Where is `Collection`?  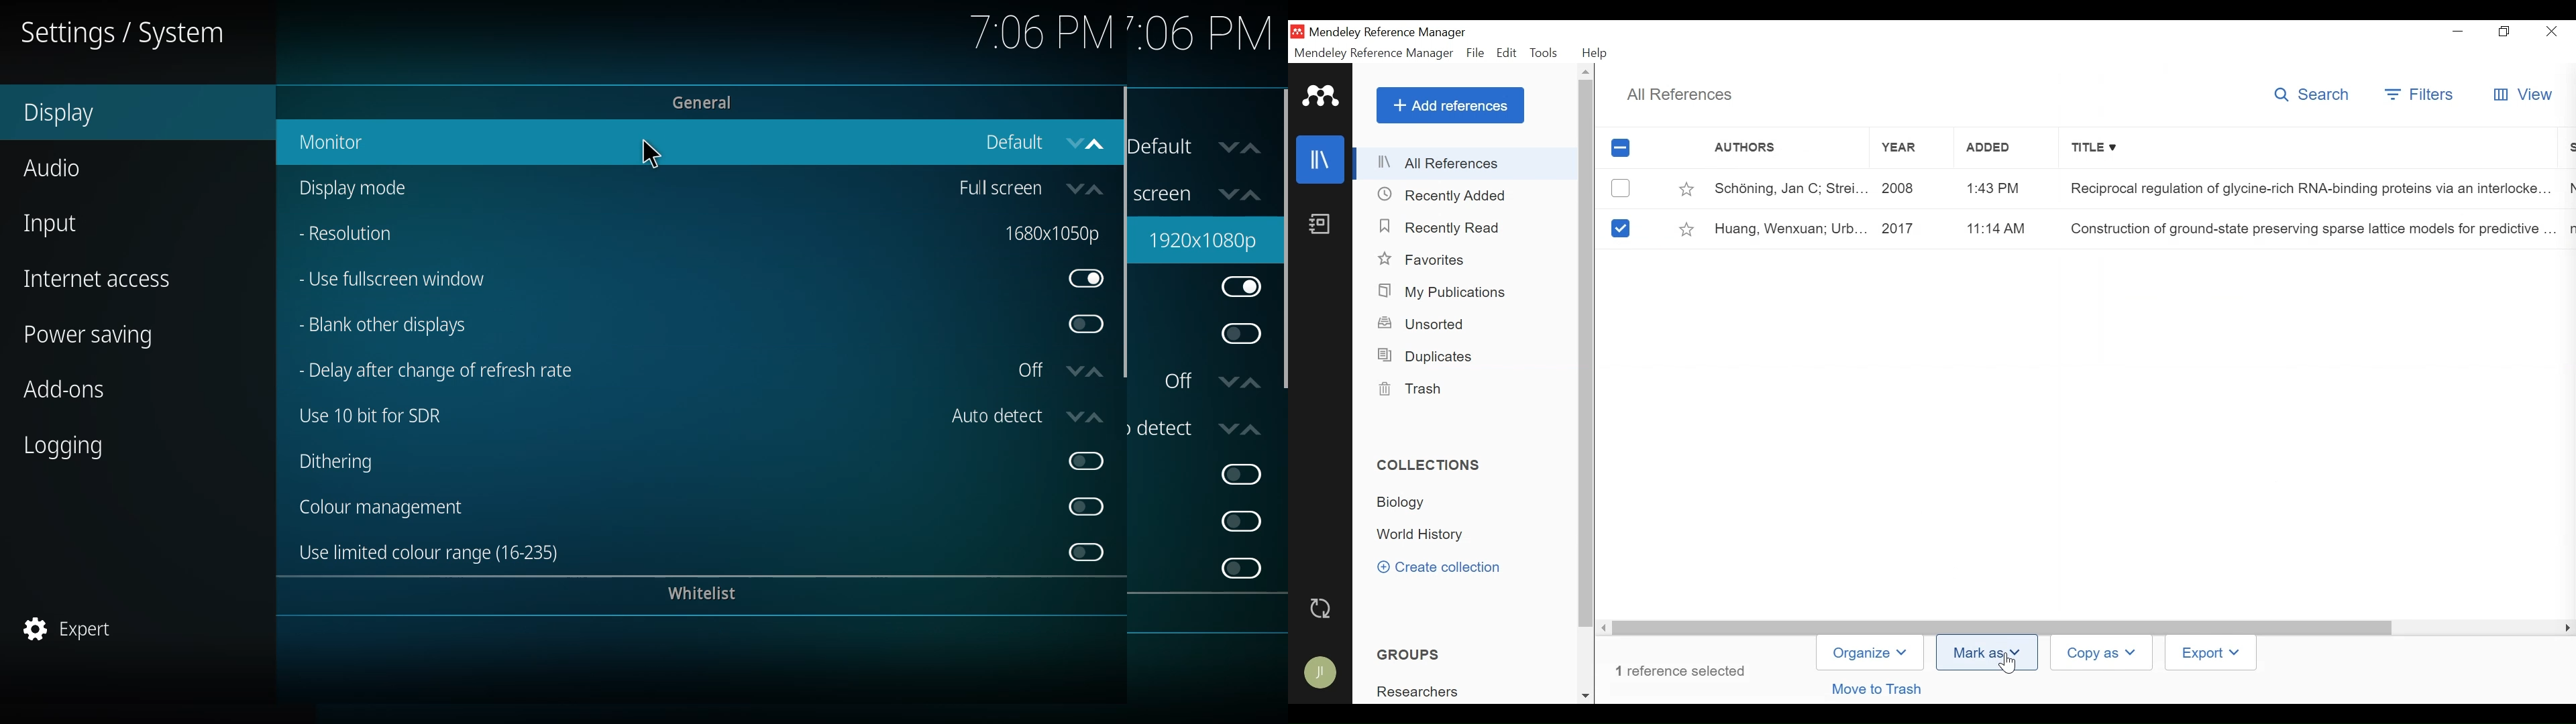
Collection is located at coordinates (1405, 503).